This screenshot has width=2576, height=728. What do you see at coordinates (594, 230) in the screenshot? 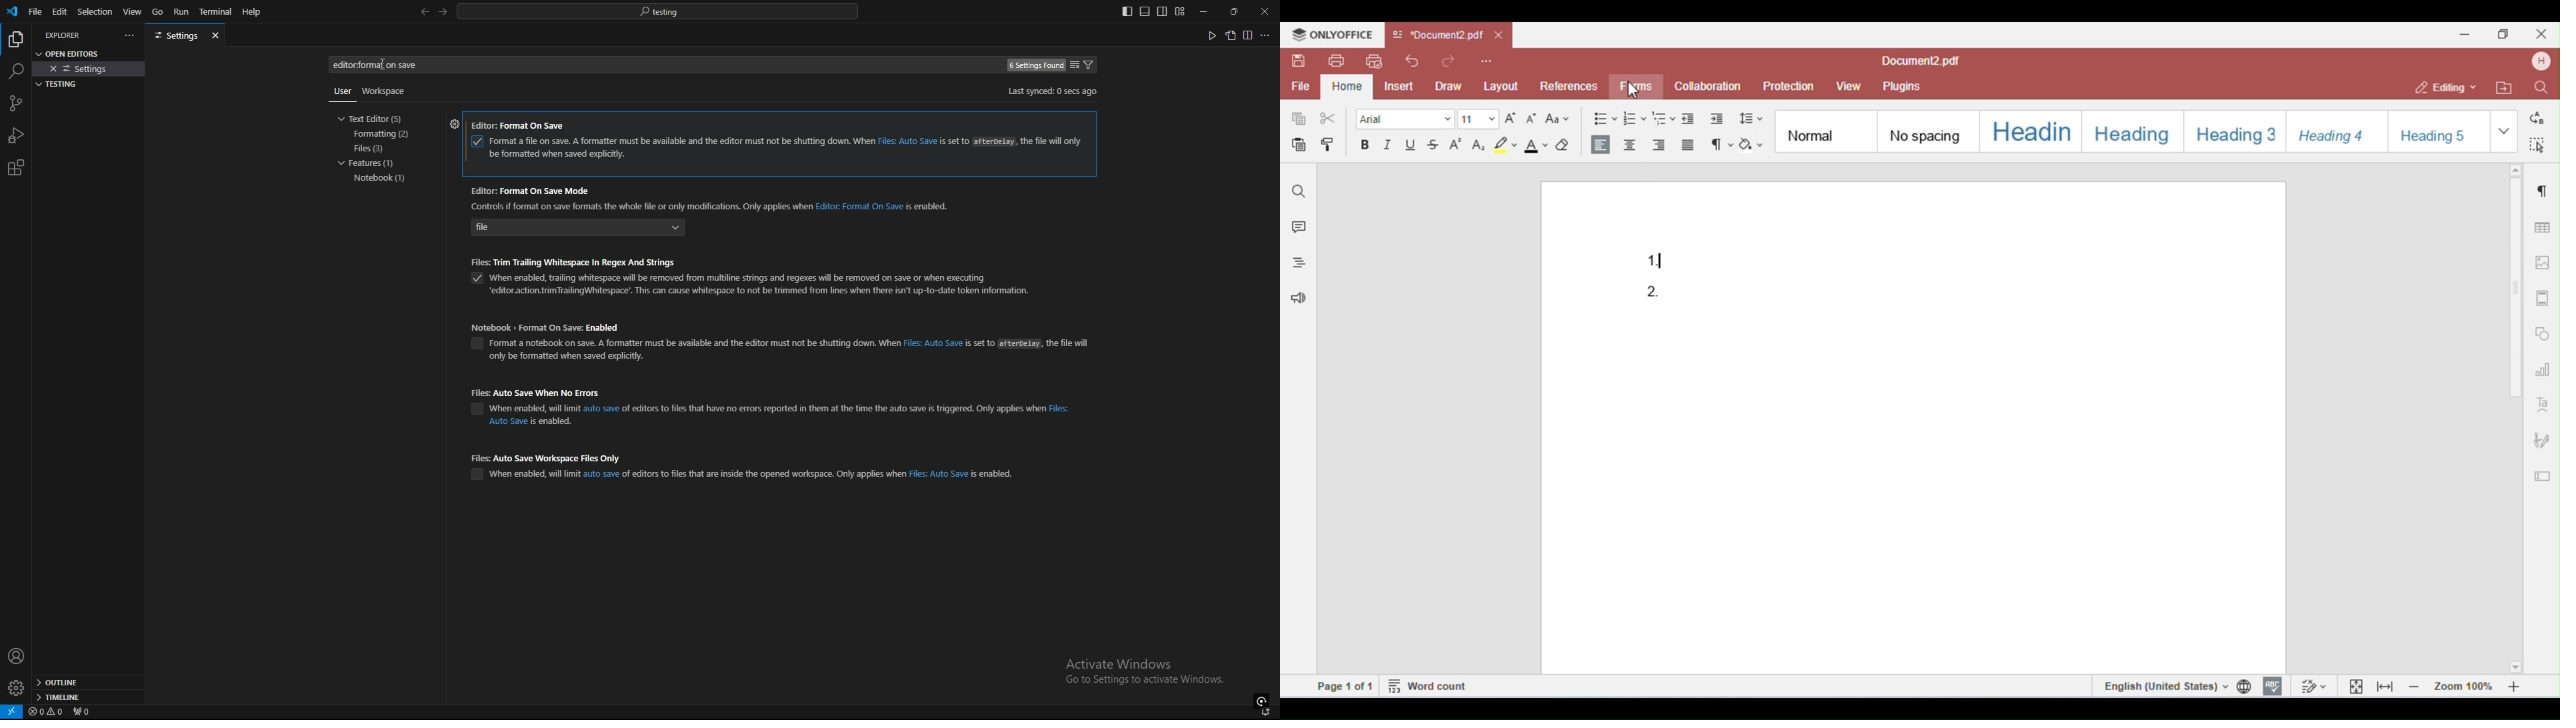
I see `file` at bounding box center [594, 230].